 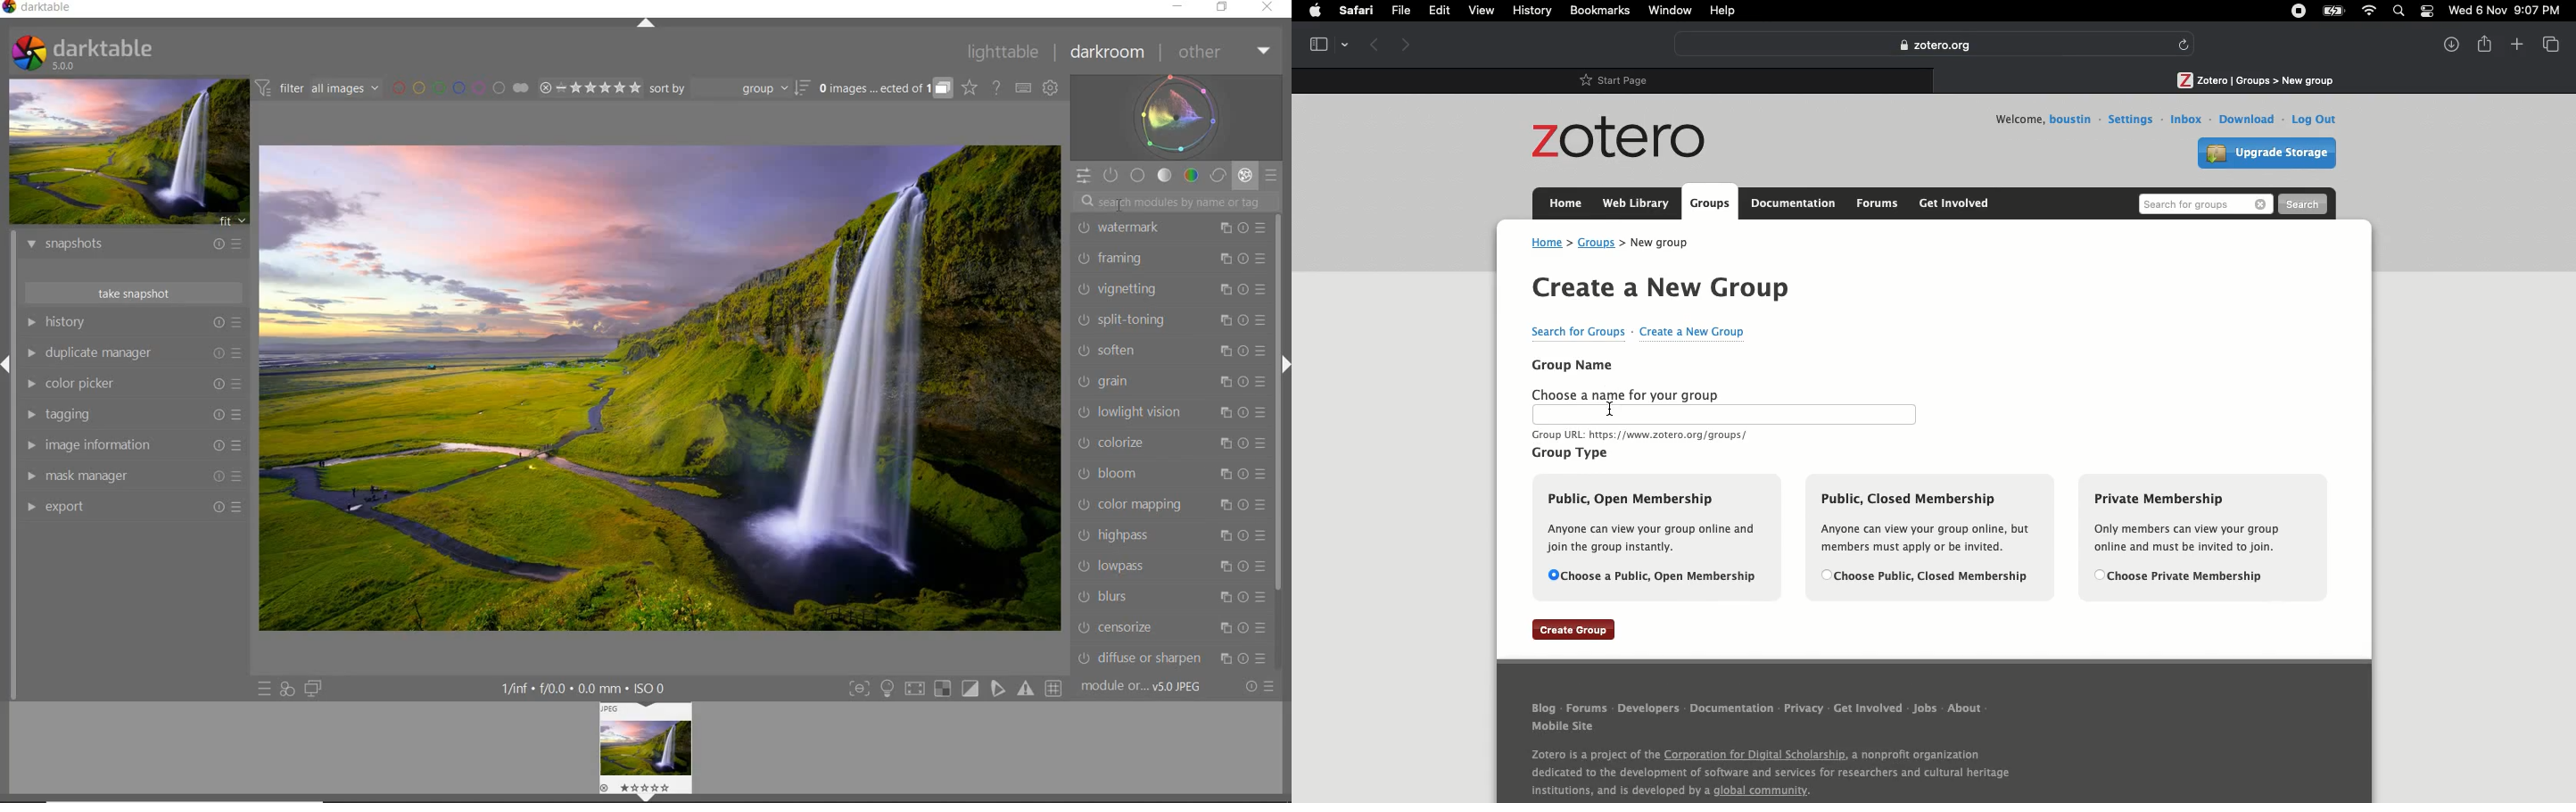 What do you see at coordinates (1532, 12) in the screenshot?
I see `History` at bounding box center [1532, 12].